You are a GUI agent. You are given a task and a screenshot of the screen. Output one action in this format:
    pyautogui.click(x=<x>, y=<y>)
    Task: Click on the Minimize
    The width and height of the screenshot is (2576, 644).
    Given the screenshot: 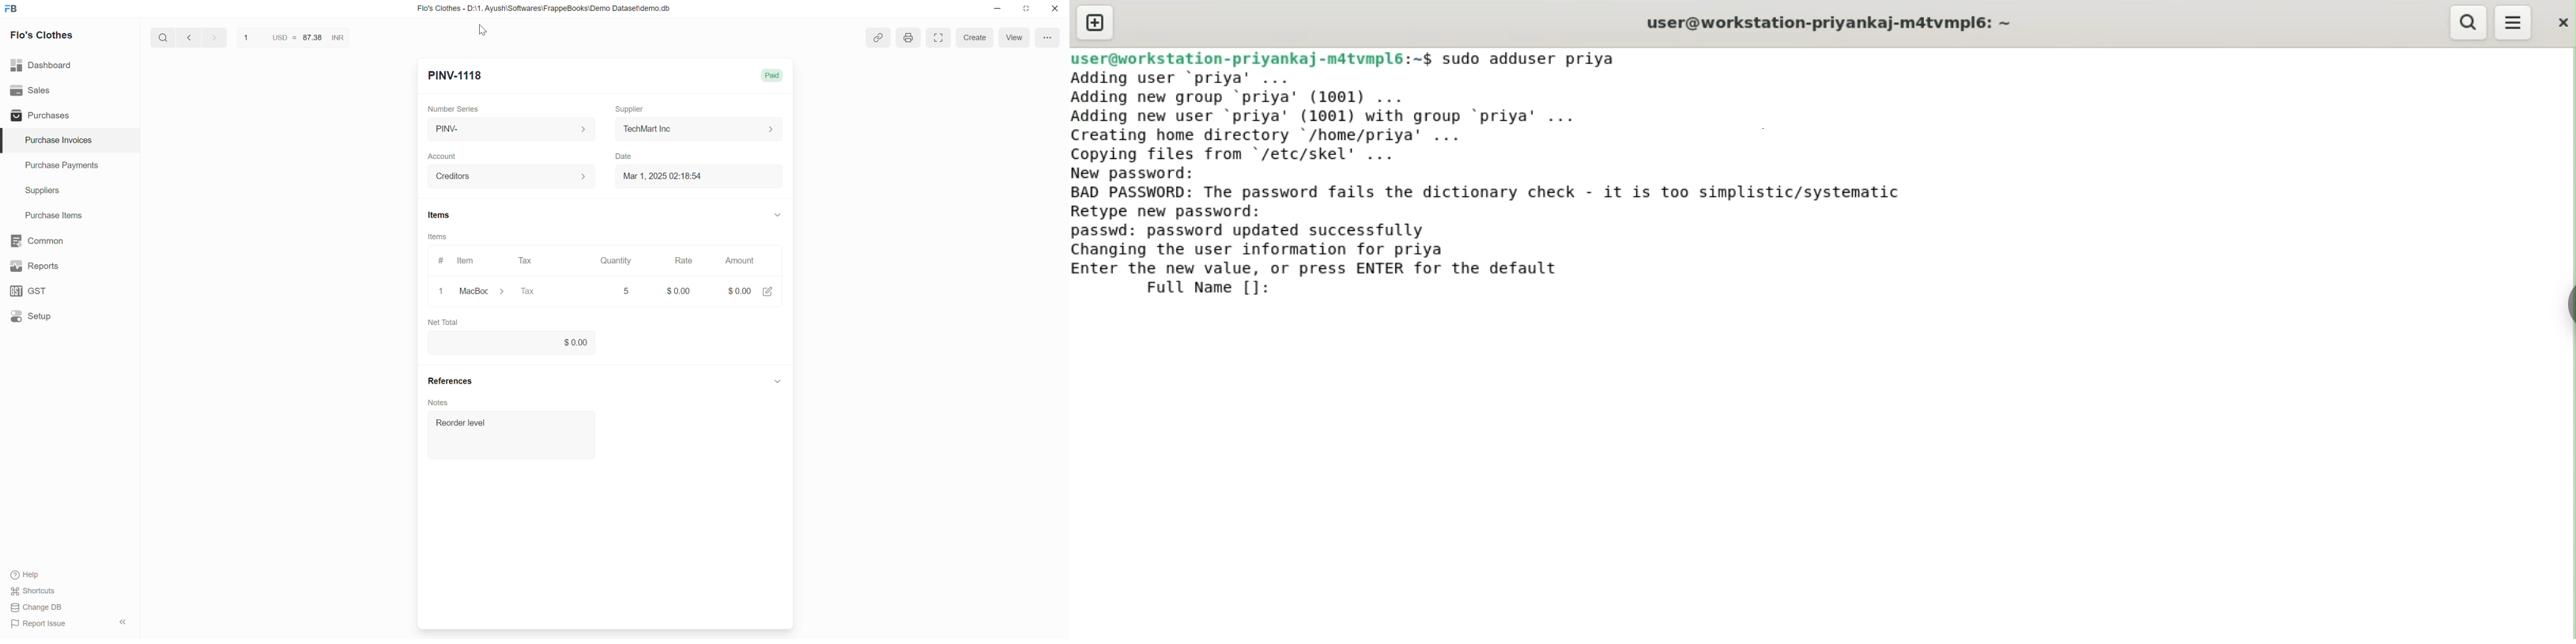 What is the action you would take?
    pyautogui.click(x=998, y=8)
    